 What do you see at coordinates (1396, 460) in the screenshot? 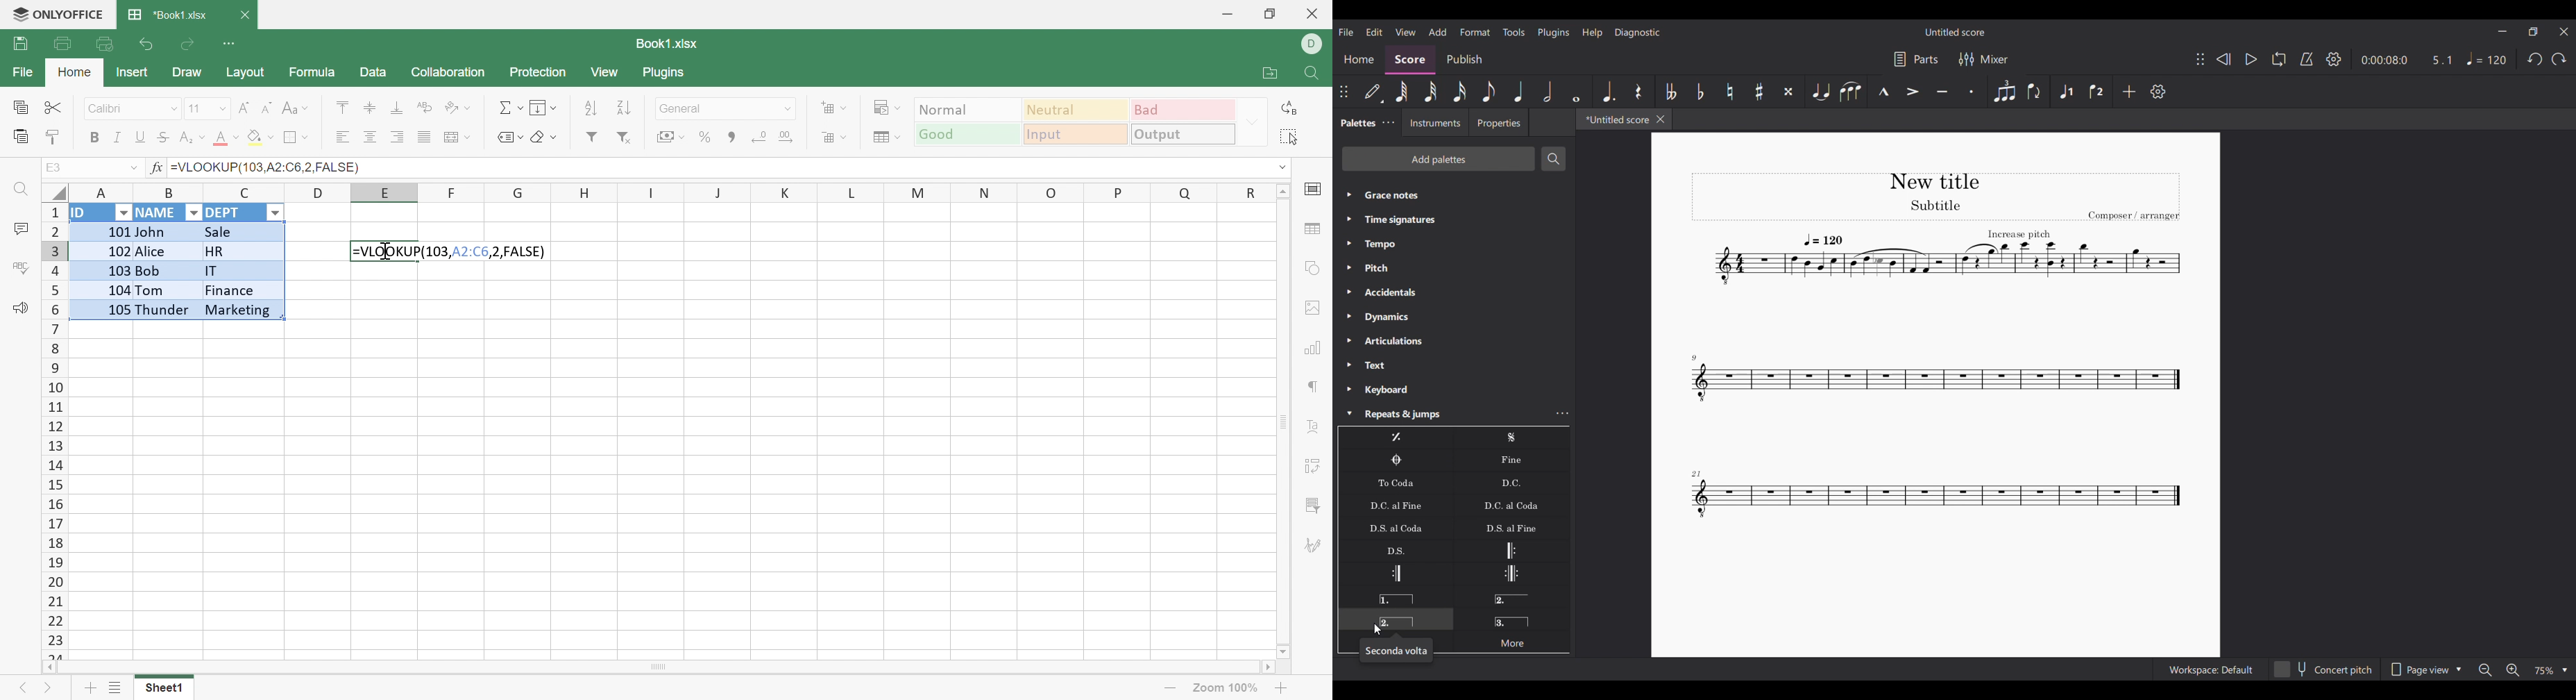
I see `Coda` at bounding box center [1396, 460].